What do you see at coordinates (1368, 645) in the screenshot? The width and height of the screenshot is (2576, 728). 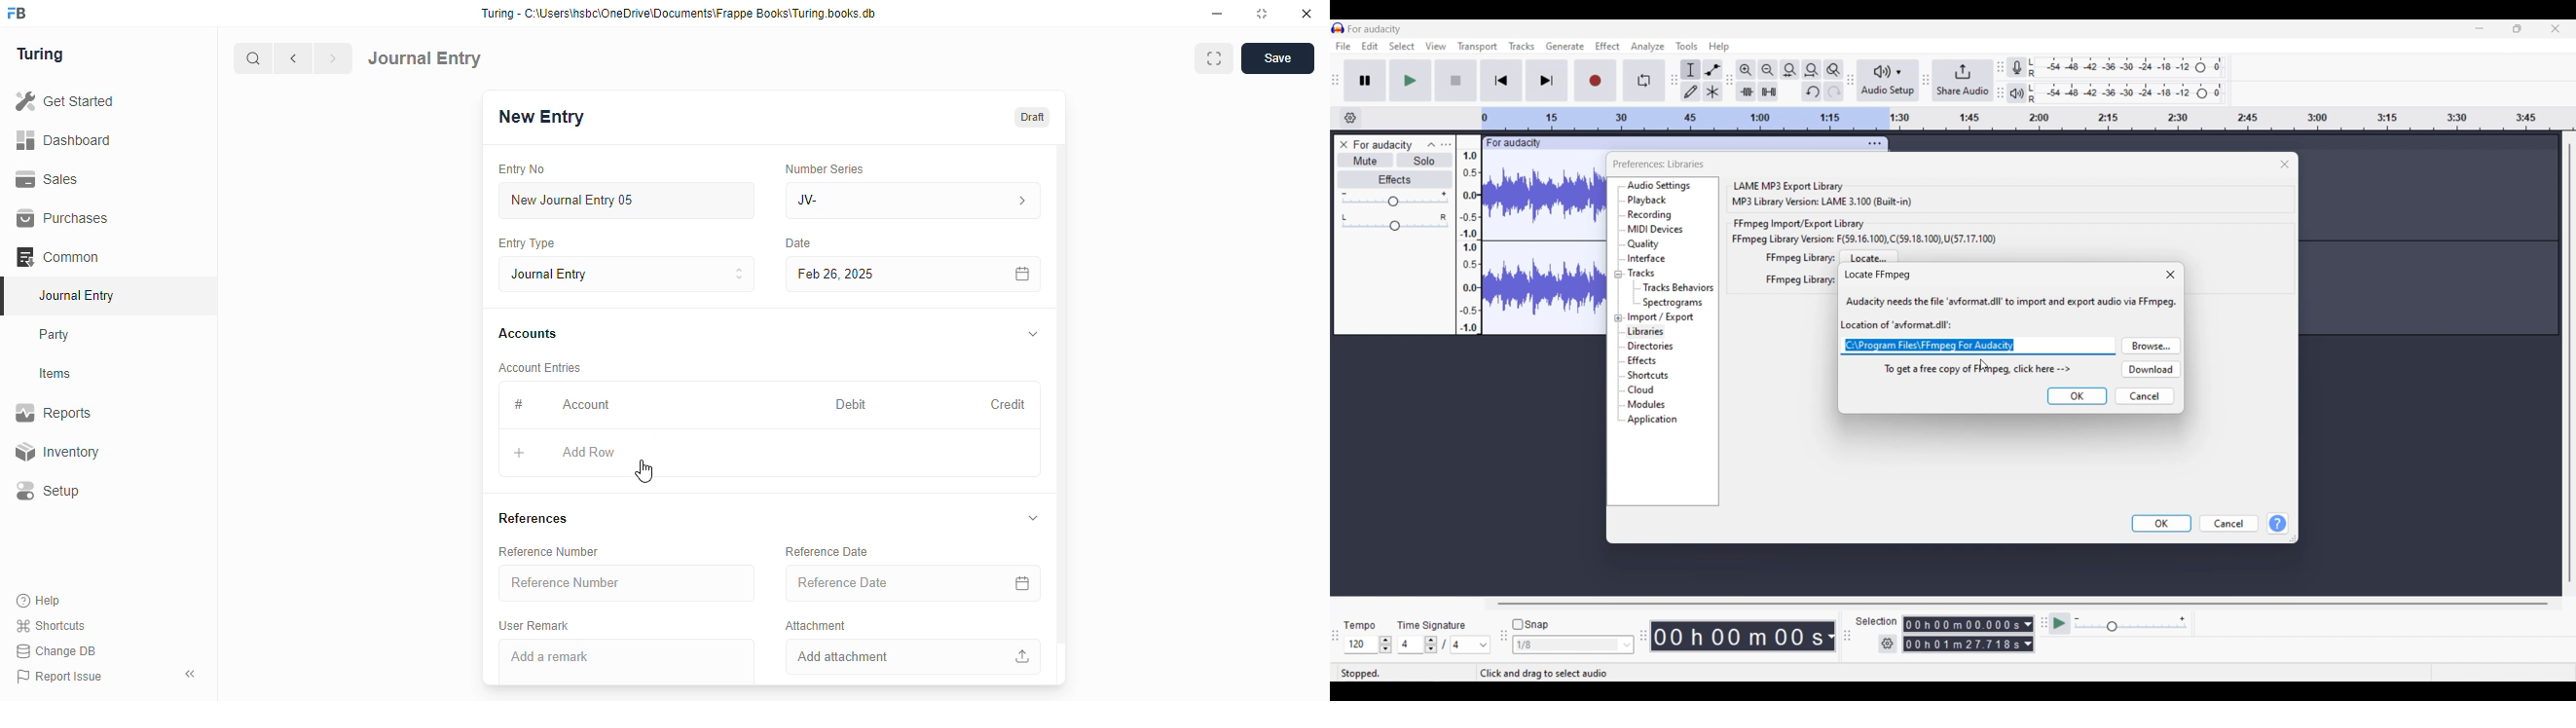 I see `Tempo settings` at bounding box center [1368, 645].